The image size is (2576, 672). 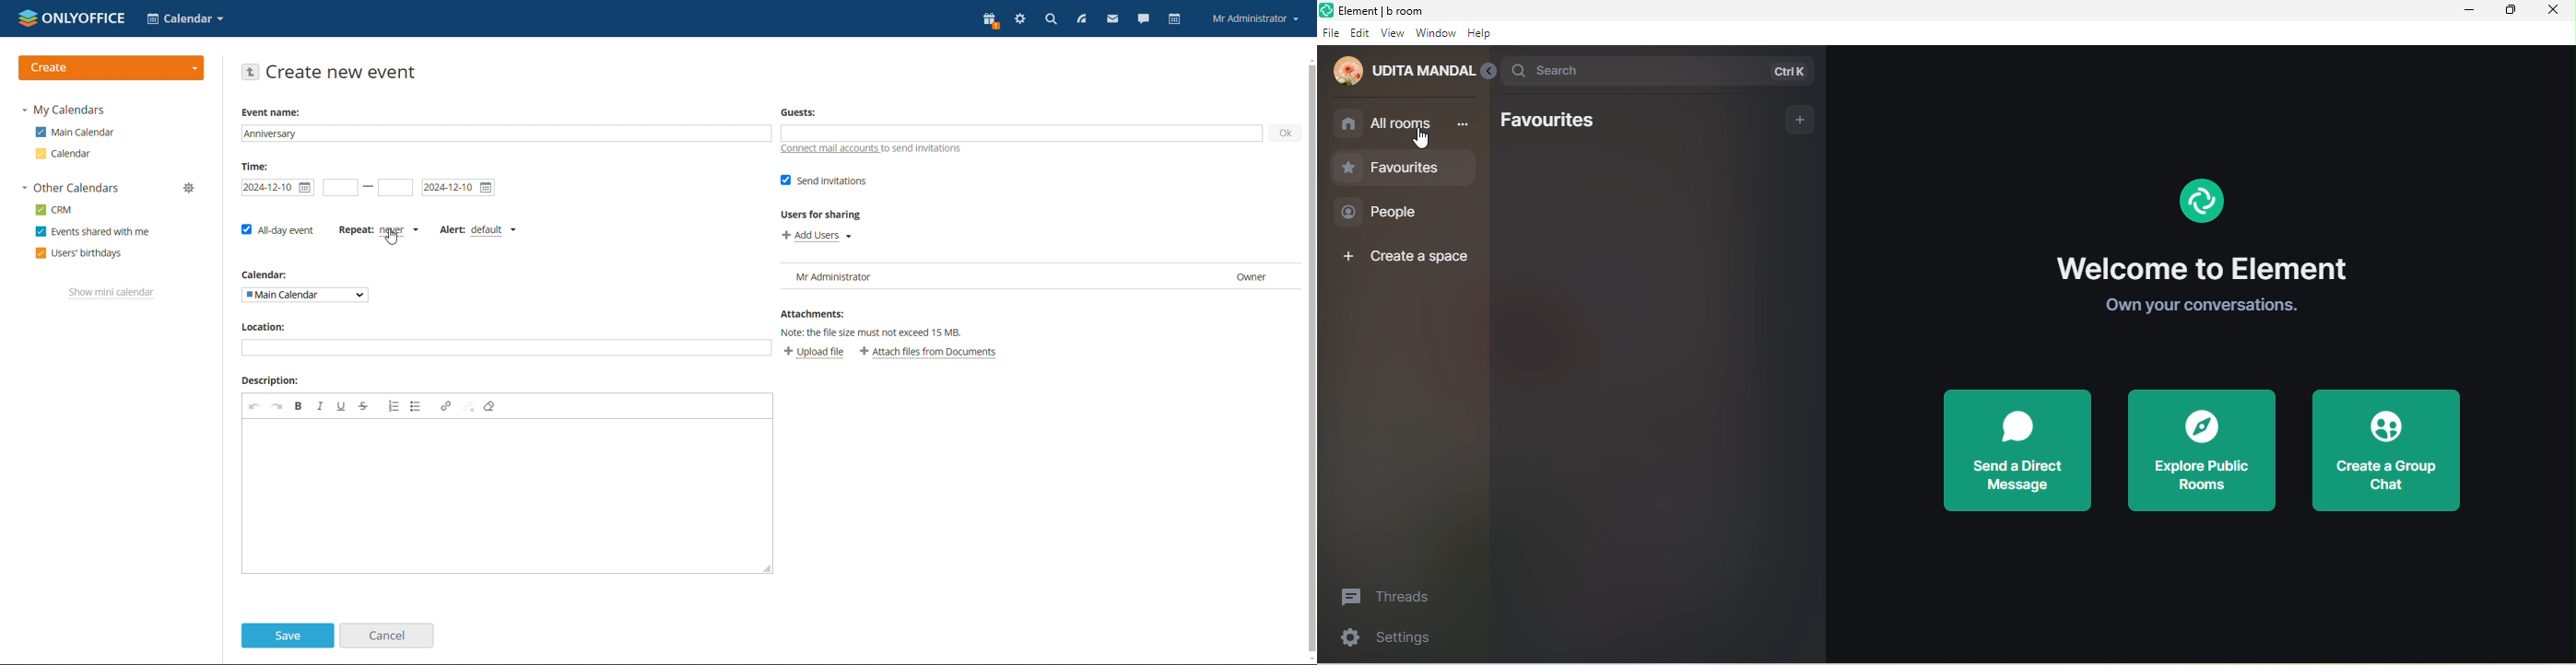 What do you see at coordinates (814, 214) in the screenshot?
I see `Users for sharing` at bounding box center [814, 214].